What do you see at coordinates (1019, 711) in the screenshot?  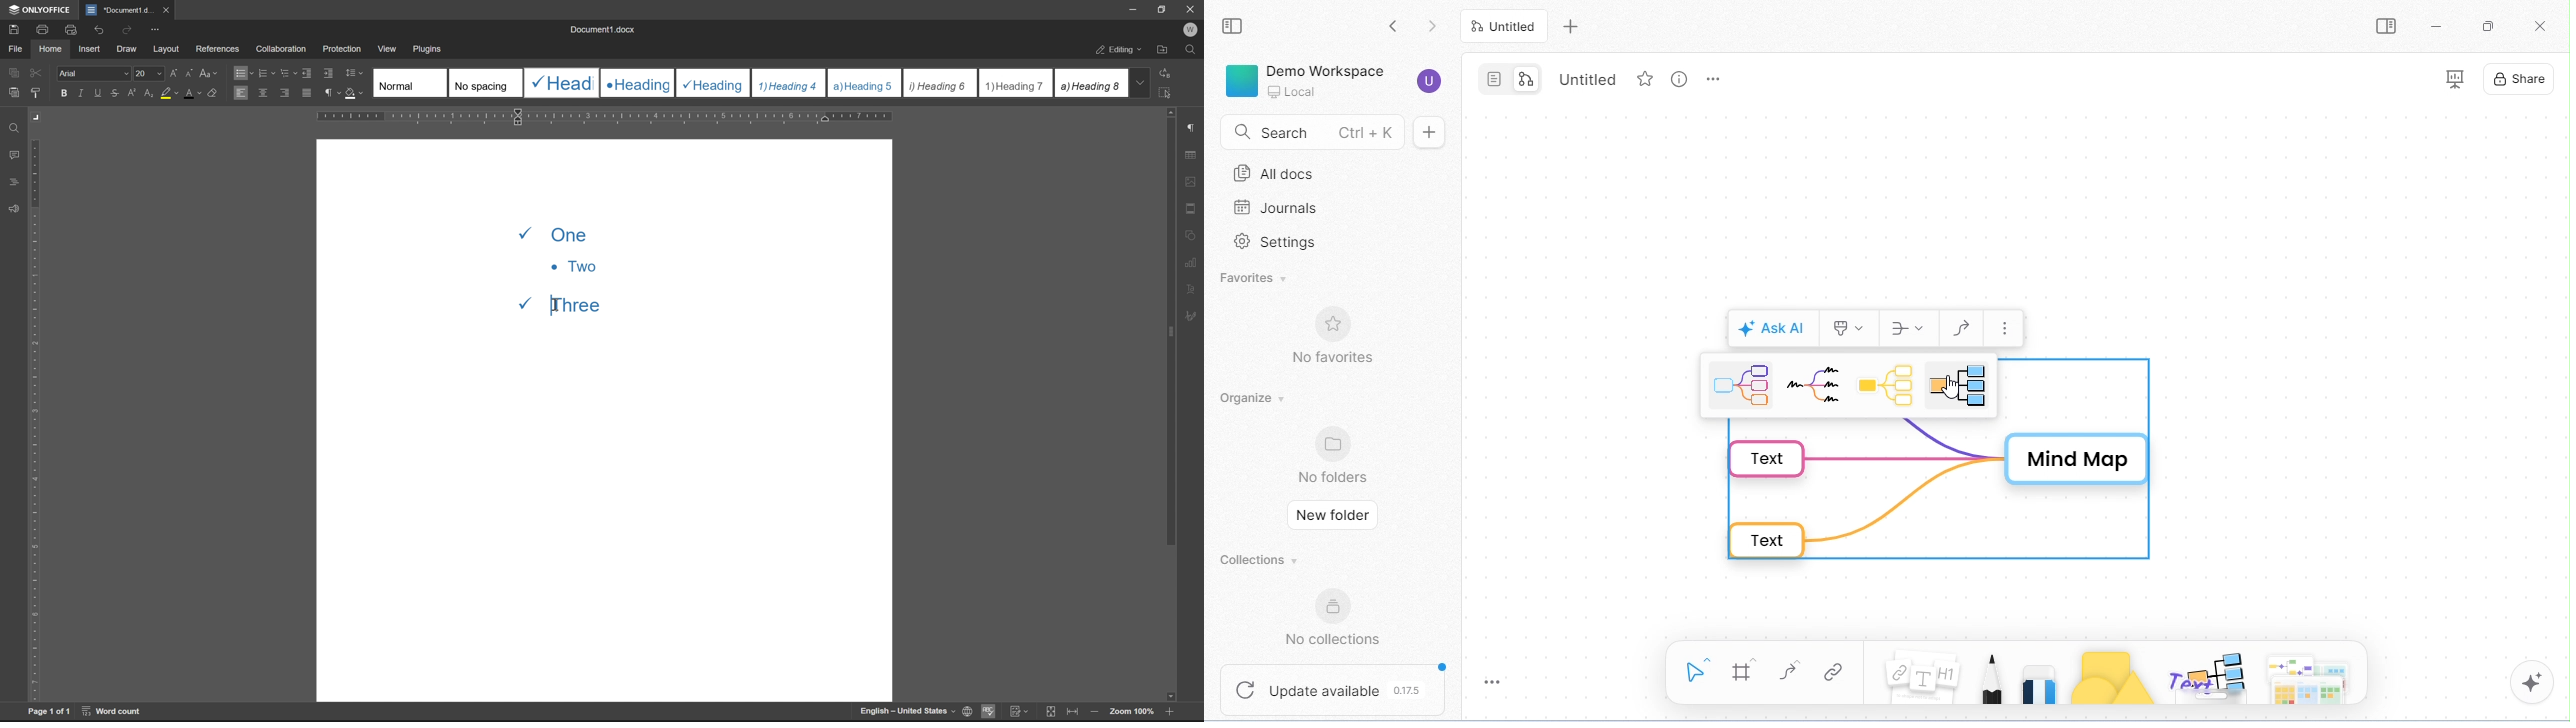 I see `track changes` at bounding box center [1019, 711].